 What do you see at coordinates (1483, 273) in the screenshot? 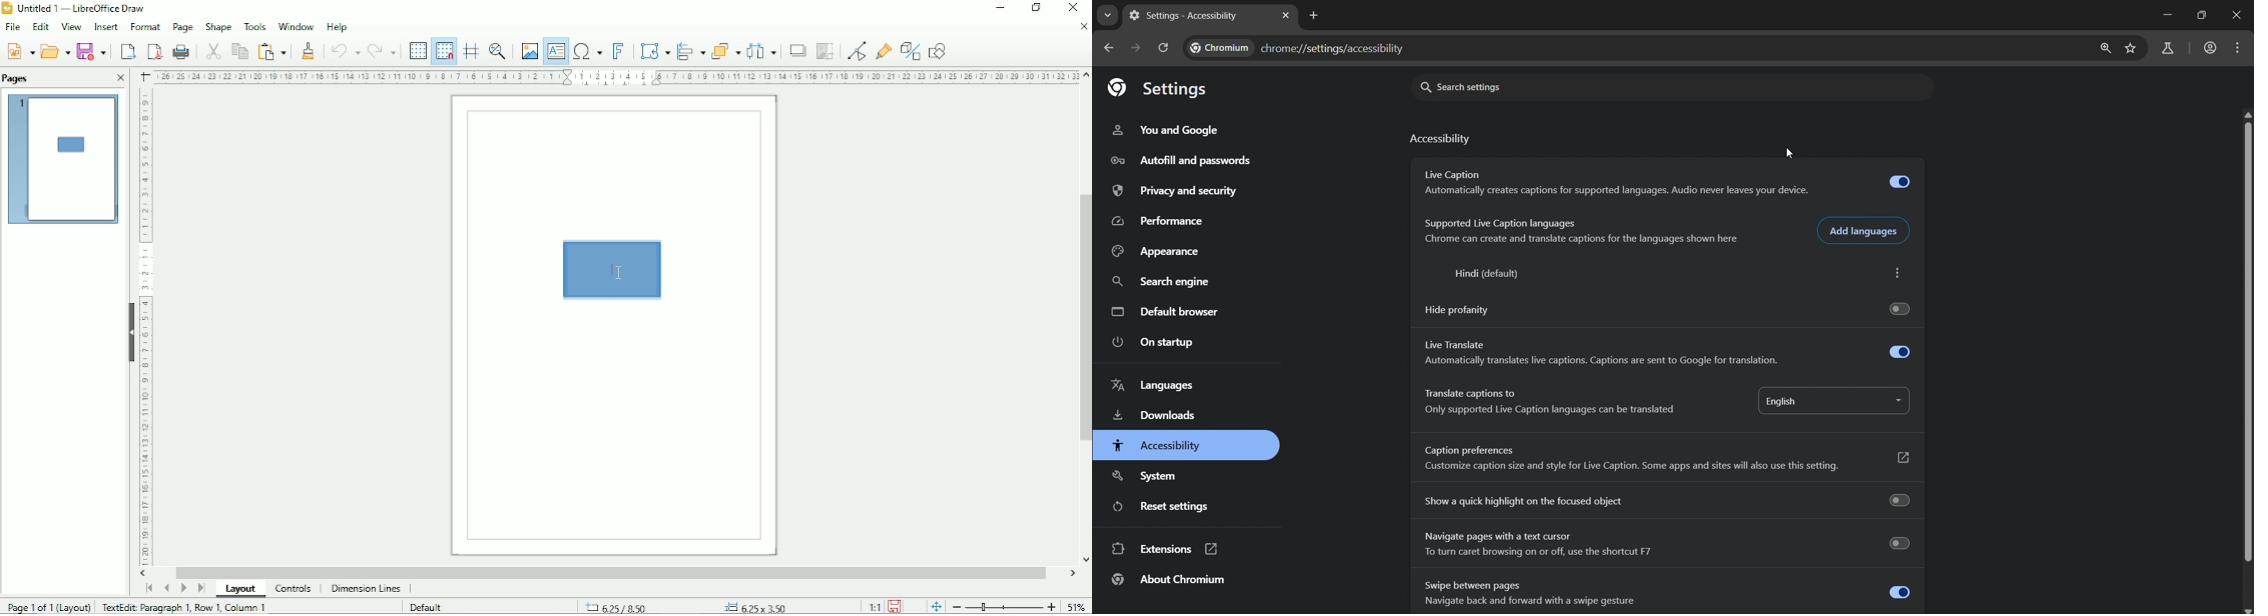
I see `Hindi (default)` at bounding box center [1483, 273].